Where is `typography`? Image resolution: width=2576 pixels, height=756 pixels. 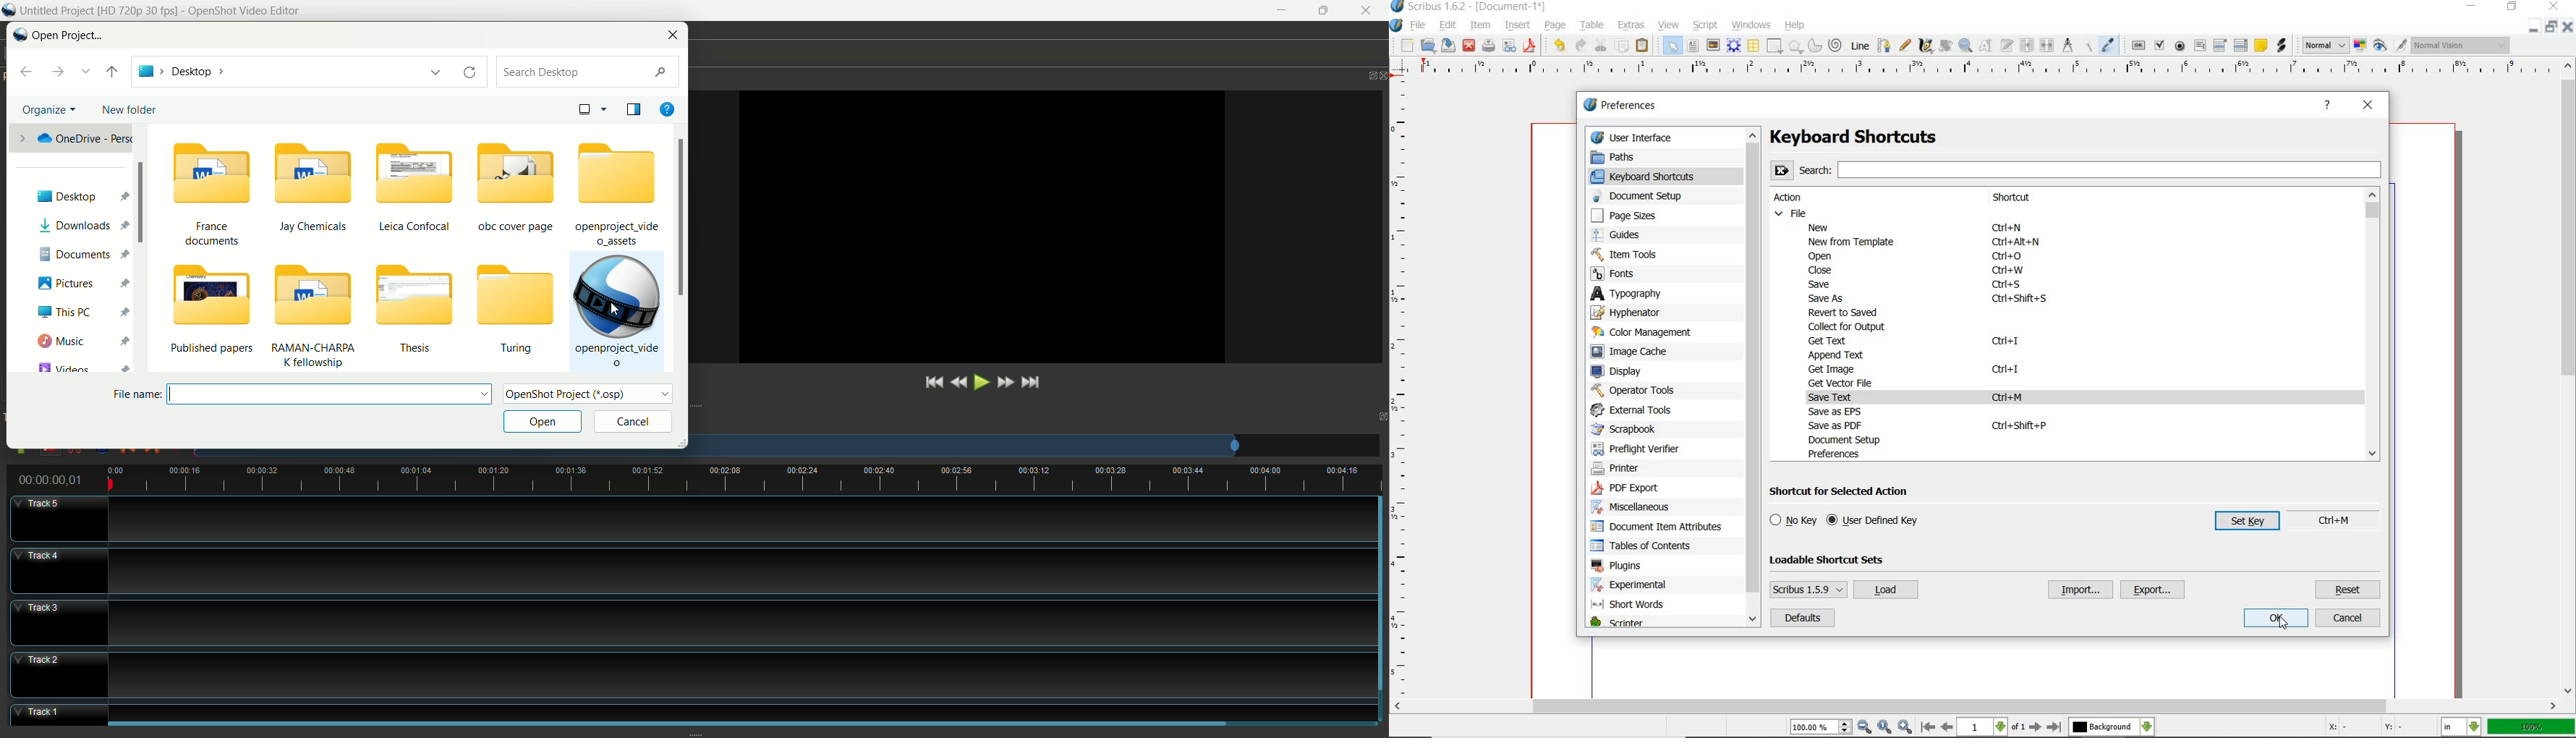 typography is located at coordinates (1639, 293).